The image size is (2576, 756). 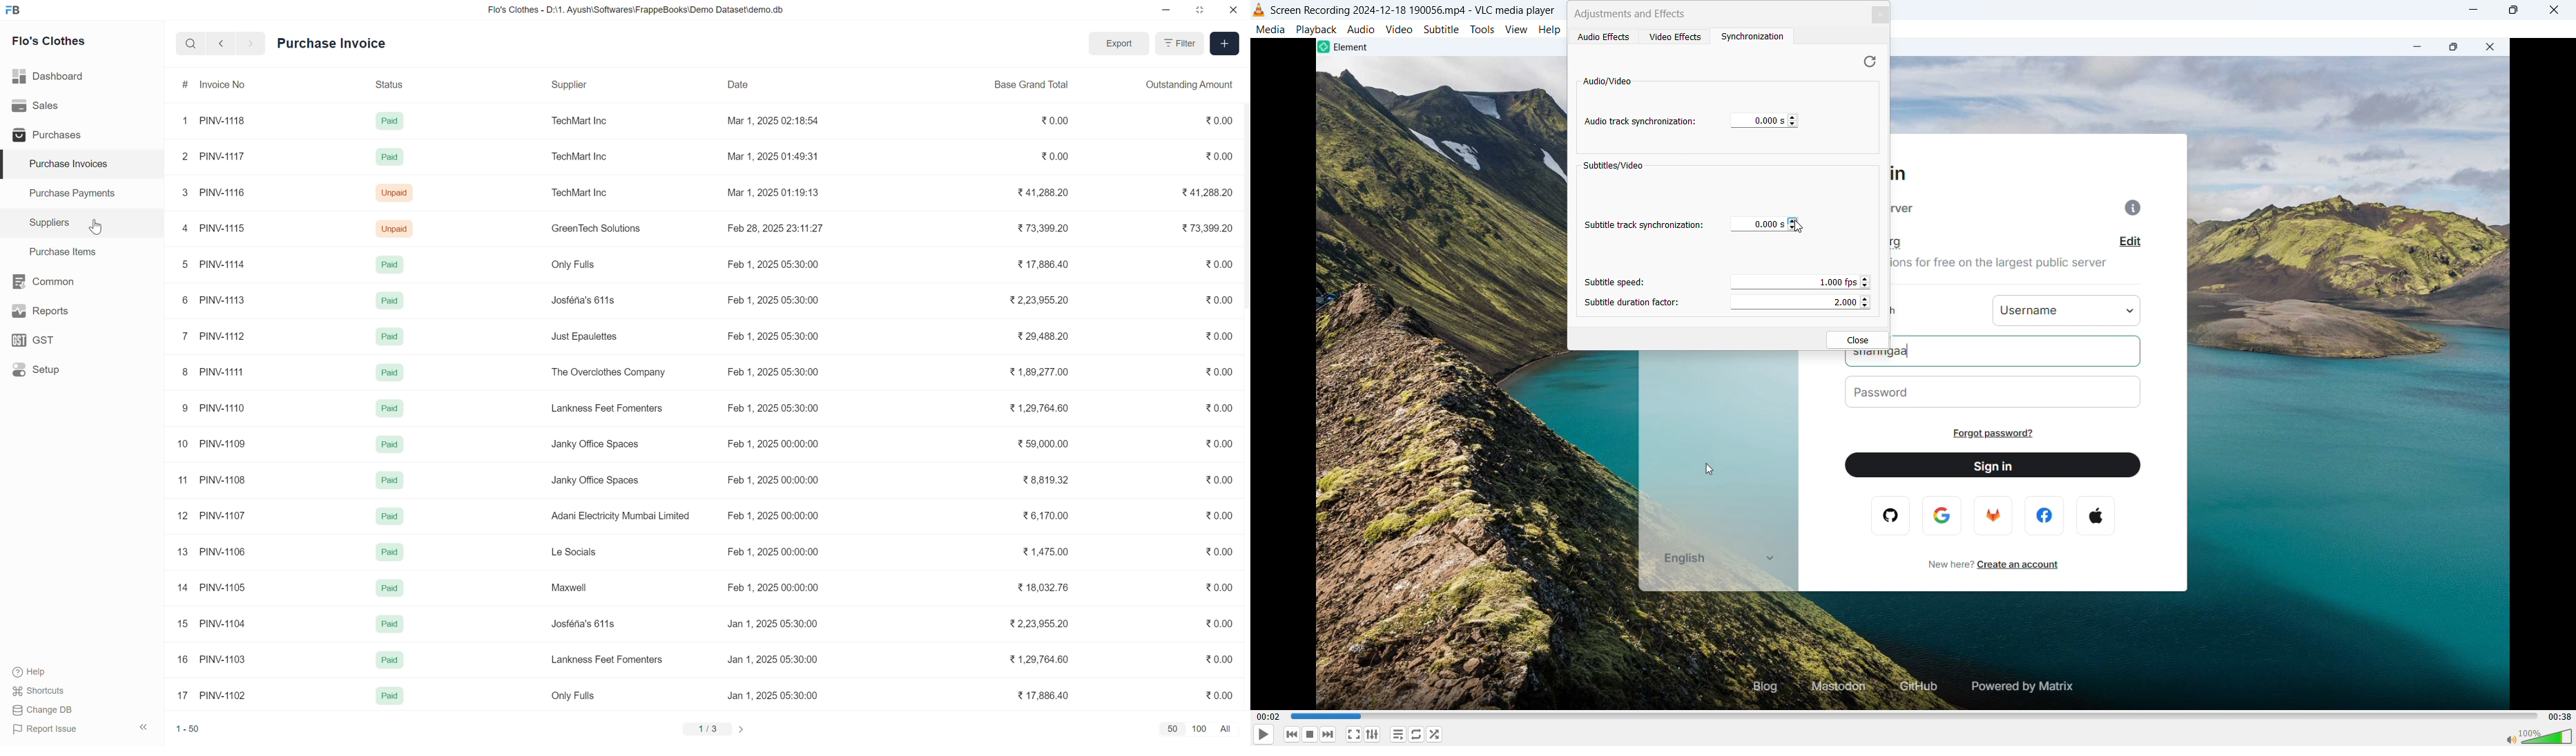 What do you see at coordinates (1164, 10) in the screenshot?
I see `minimise` at bounding box center [1164, 10].